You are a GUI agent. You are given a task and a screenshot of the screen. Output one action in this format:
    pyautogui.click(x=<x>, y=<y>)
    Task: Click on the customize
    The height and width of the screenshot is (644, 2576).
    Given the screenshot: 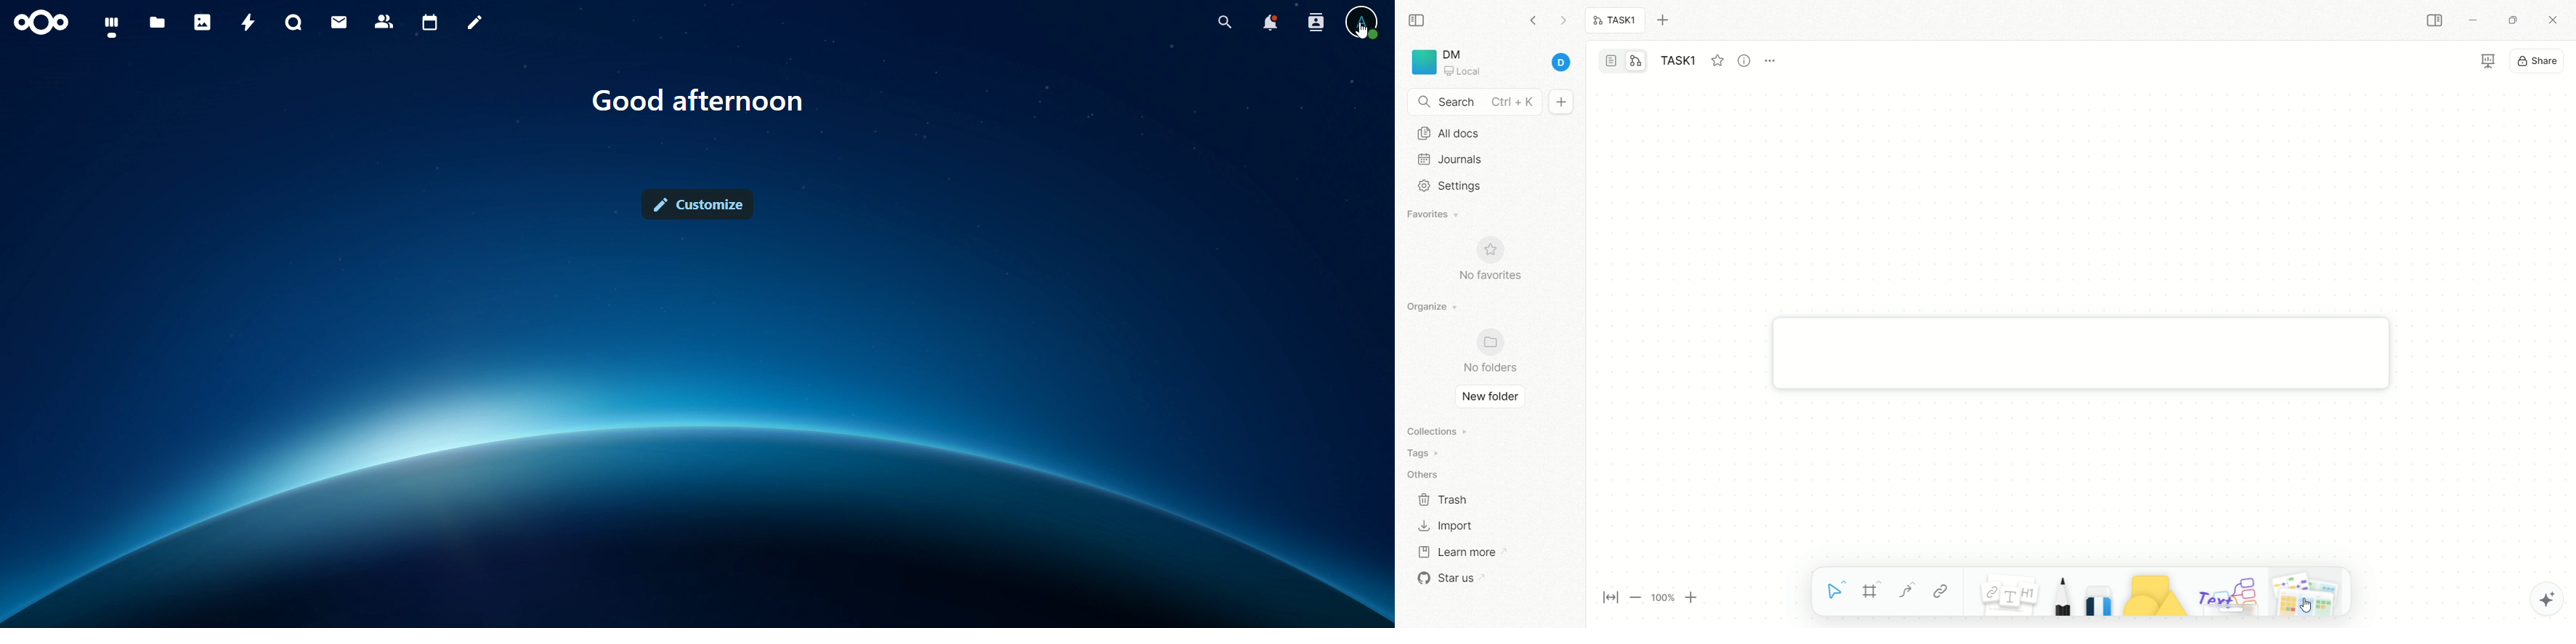 What is the action you would take?
    pyautogui.click(x=700, y=208)
    